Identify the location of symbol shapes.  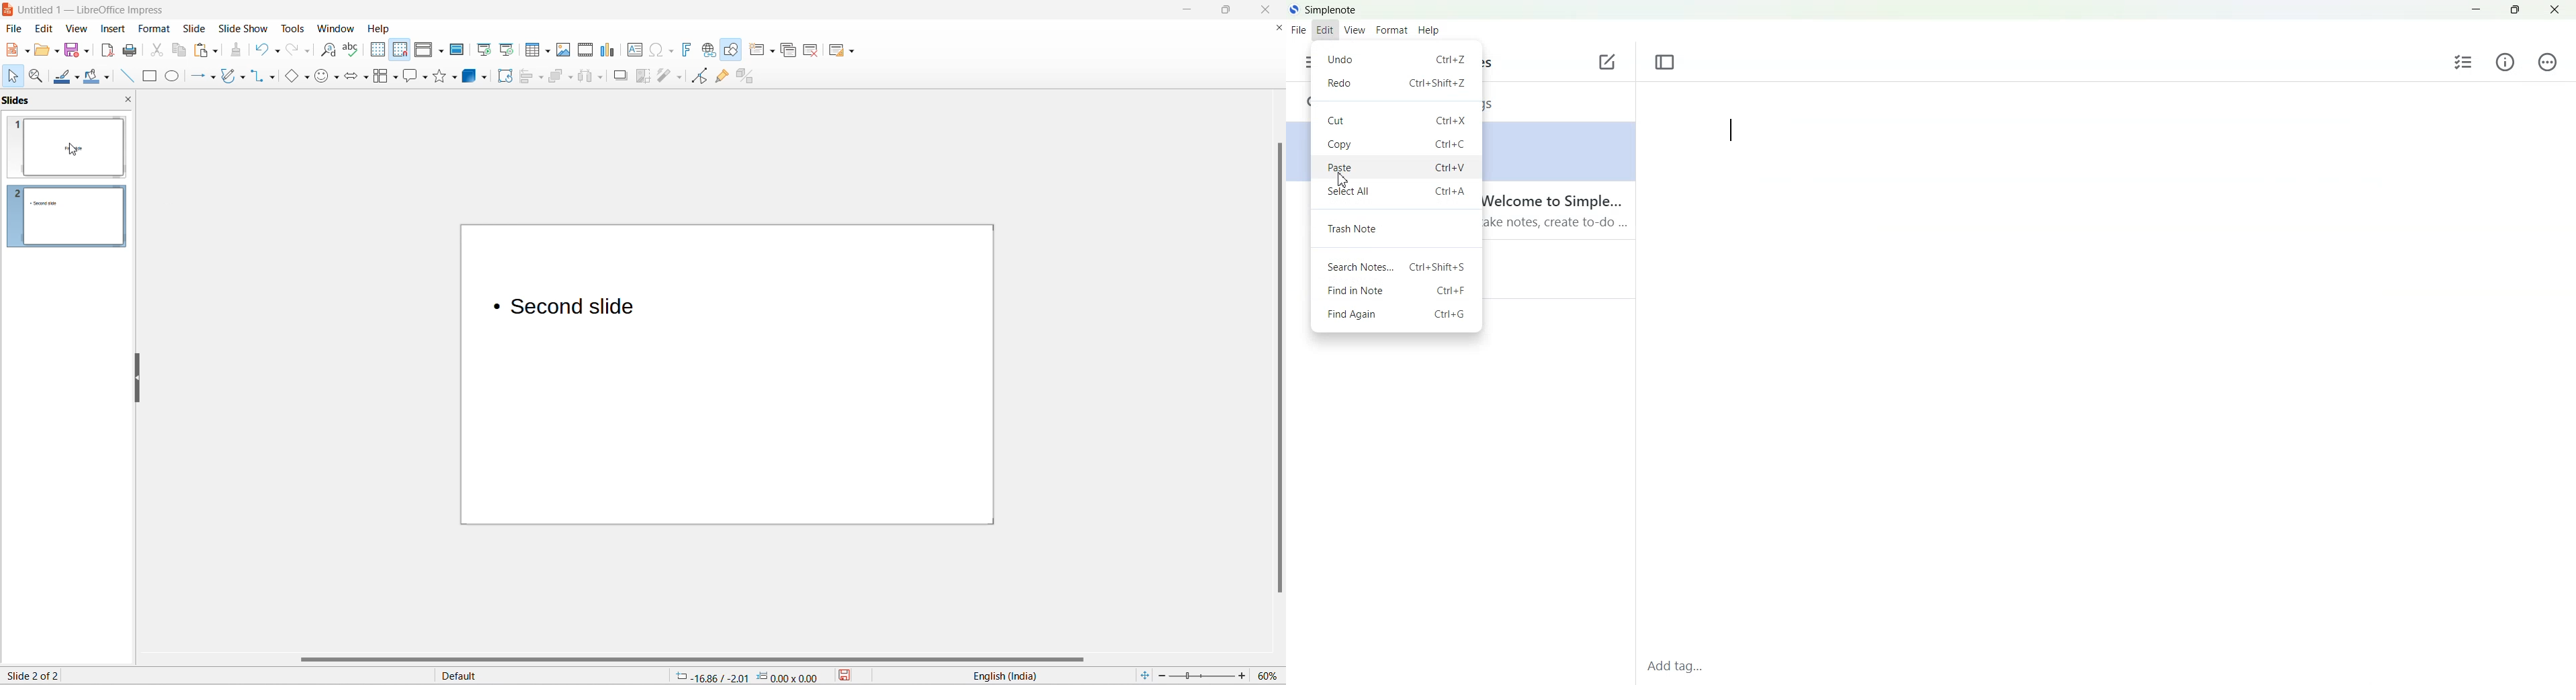
(322, 77).